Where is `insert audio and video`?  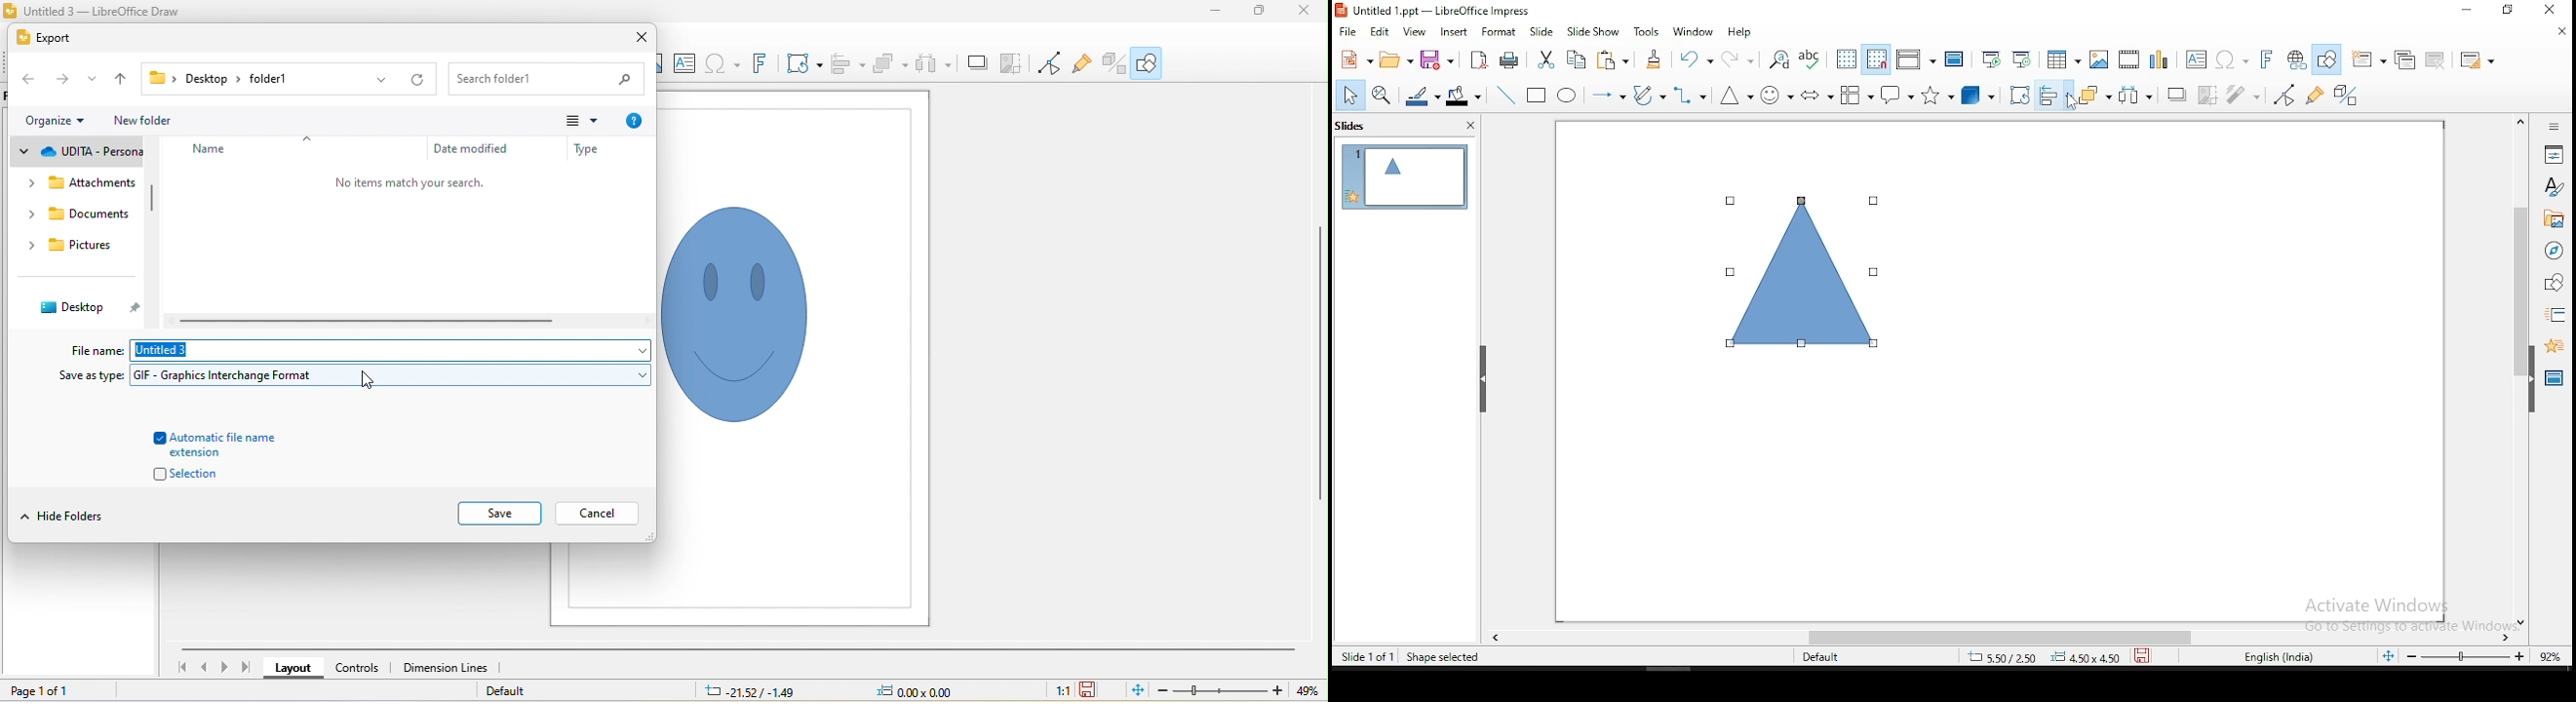 insert audio and video is located at coordinates (2128, 58).